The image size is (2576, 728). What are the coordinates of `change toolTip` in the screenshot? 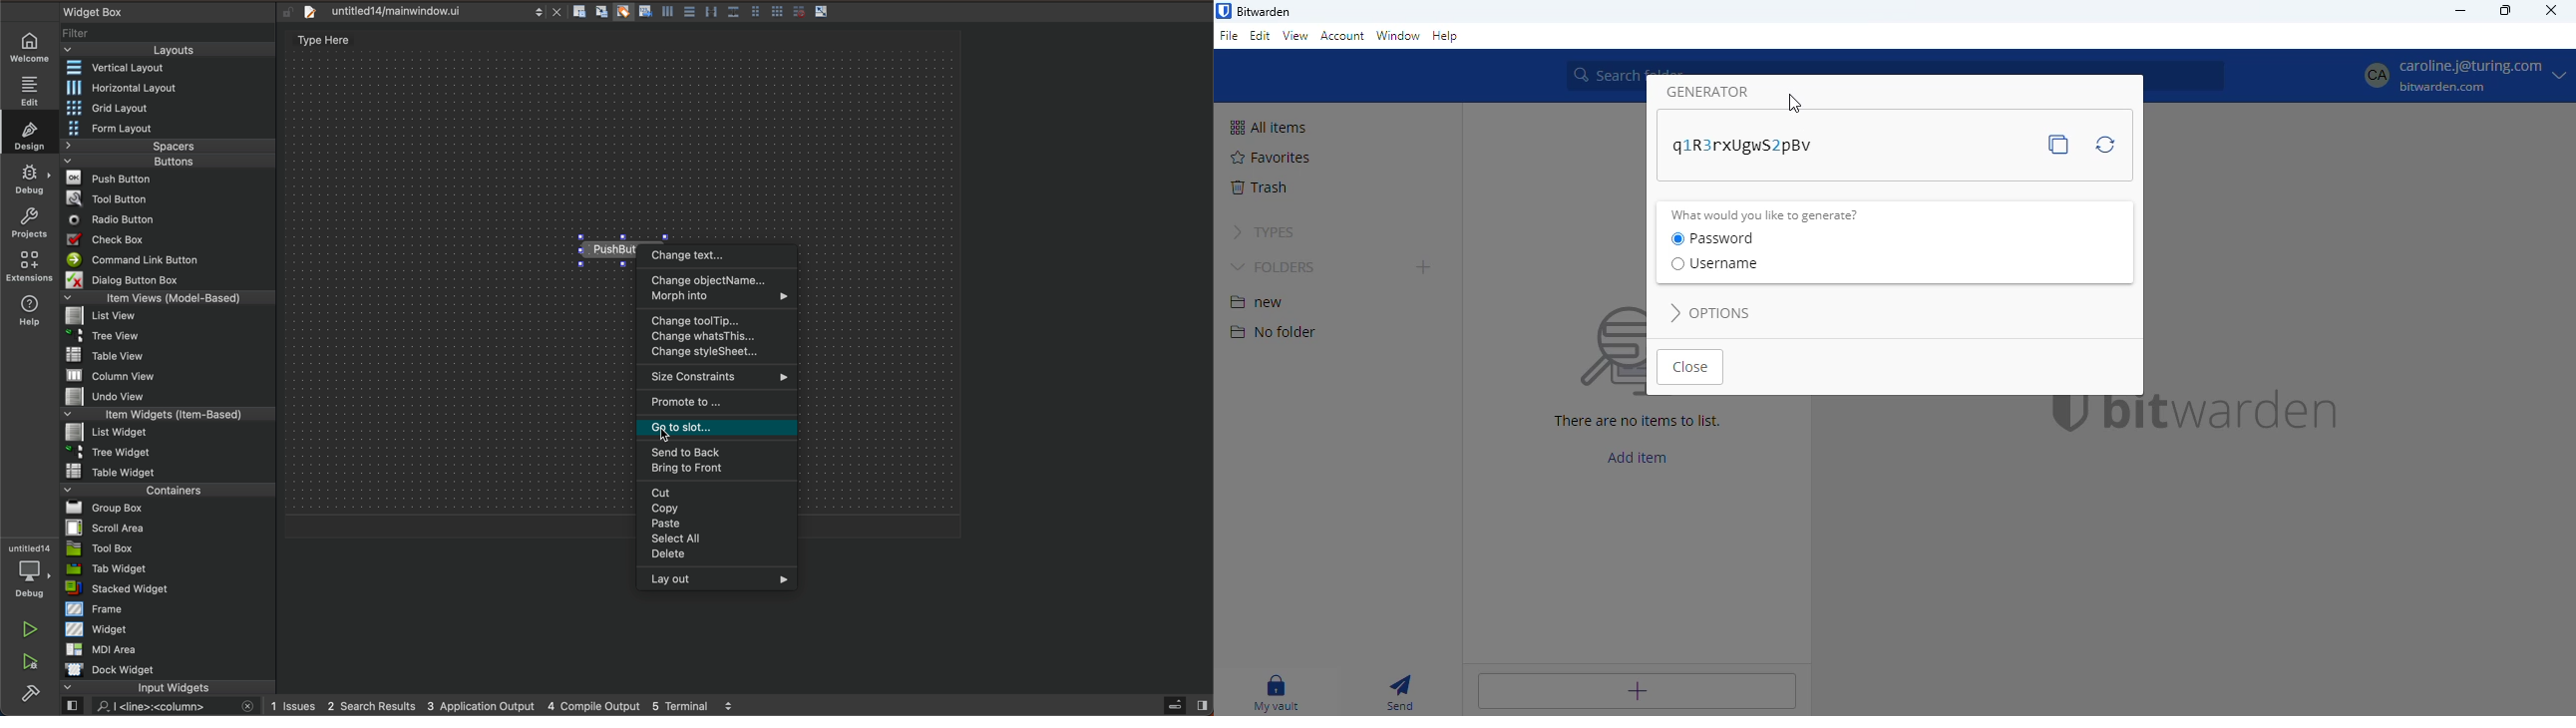 It's located at (717, 320).